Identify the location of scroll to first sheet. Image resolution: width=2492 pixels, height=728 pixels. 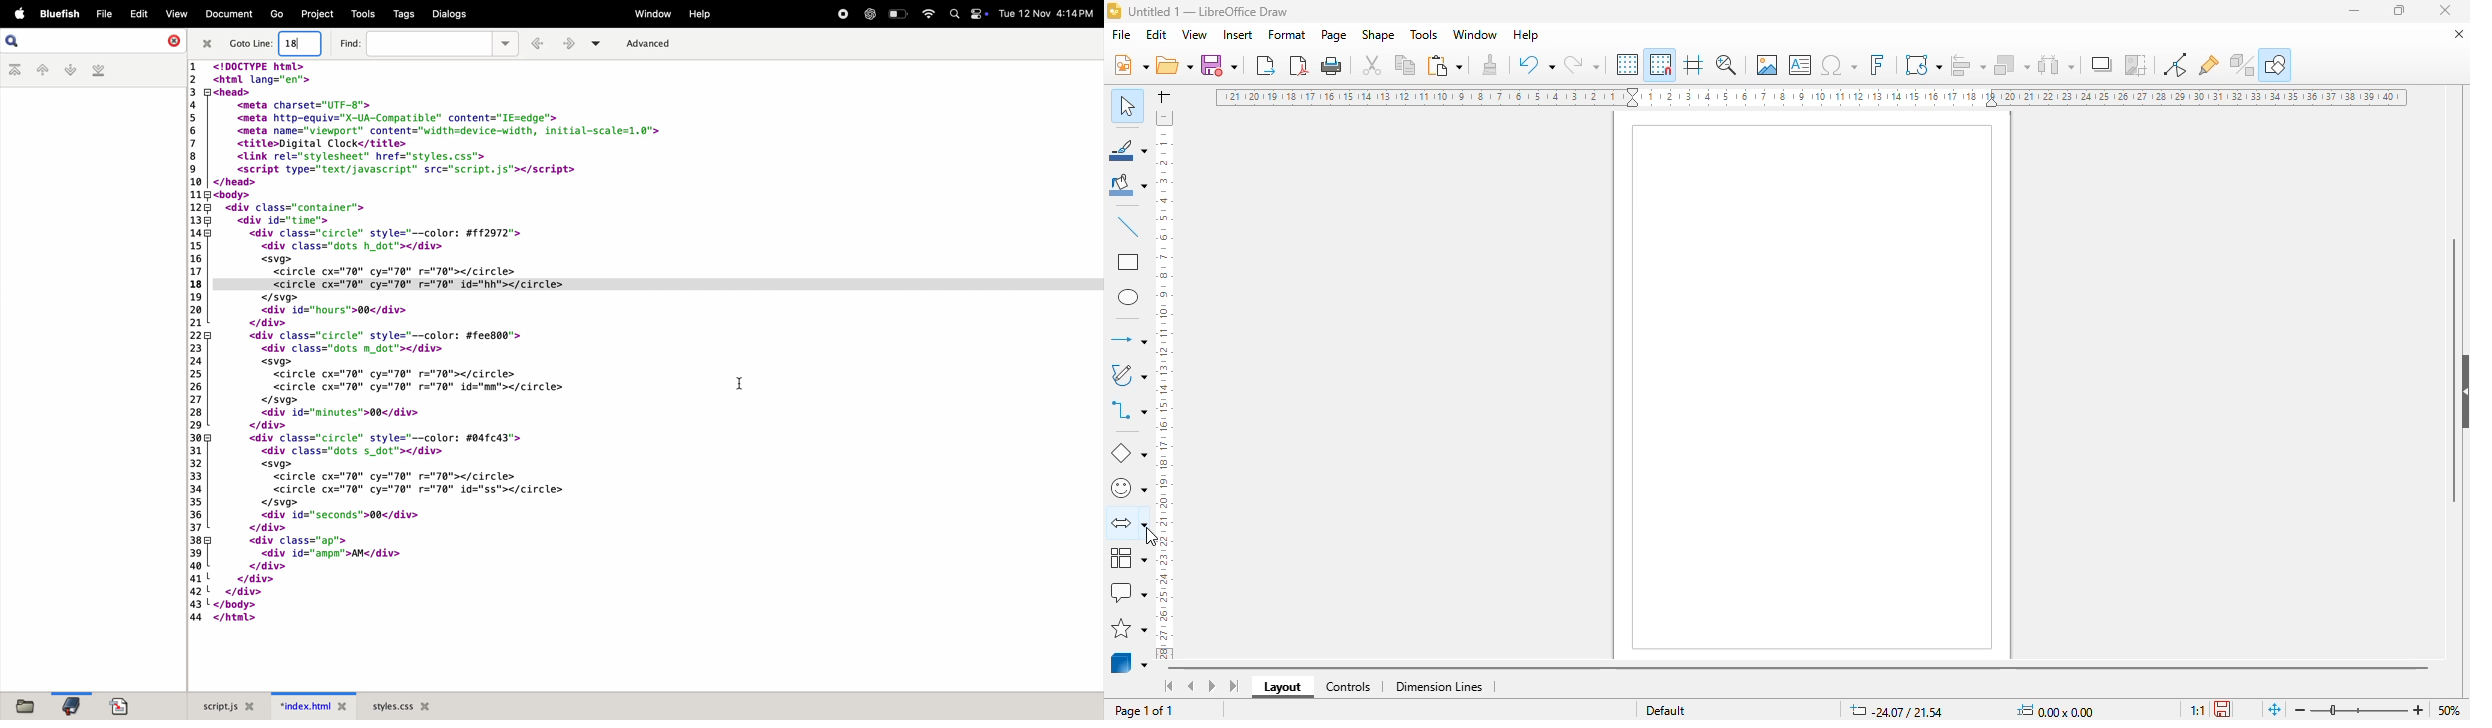
(1170, 686).